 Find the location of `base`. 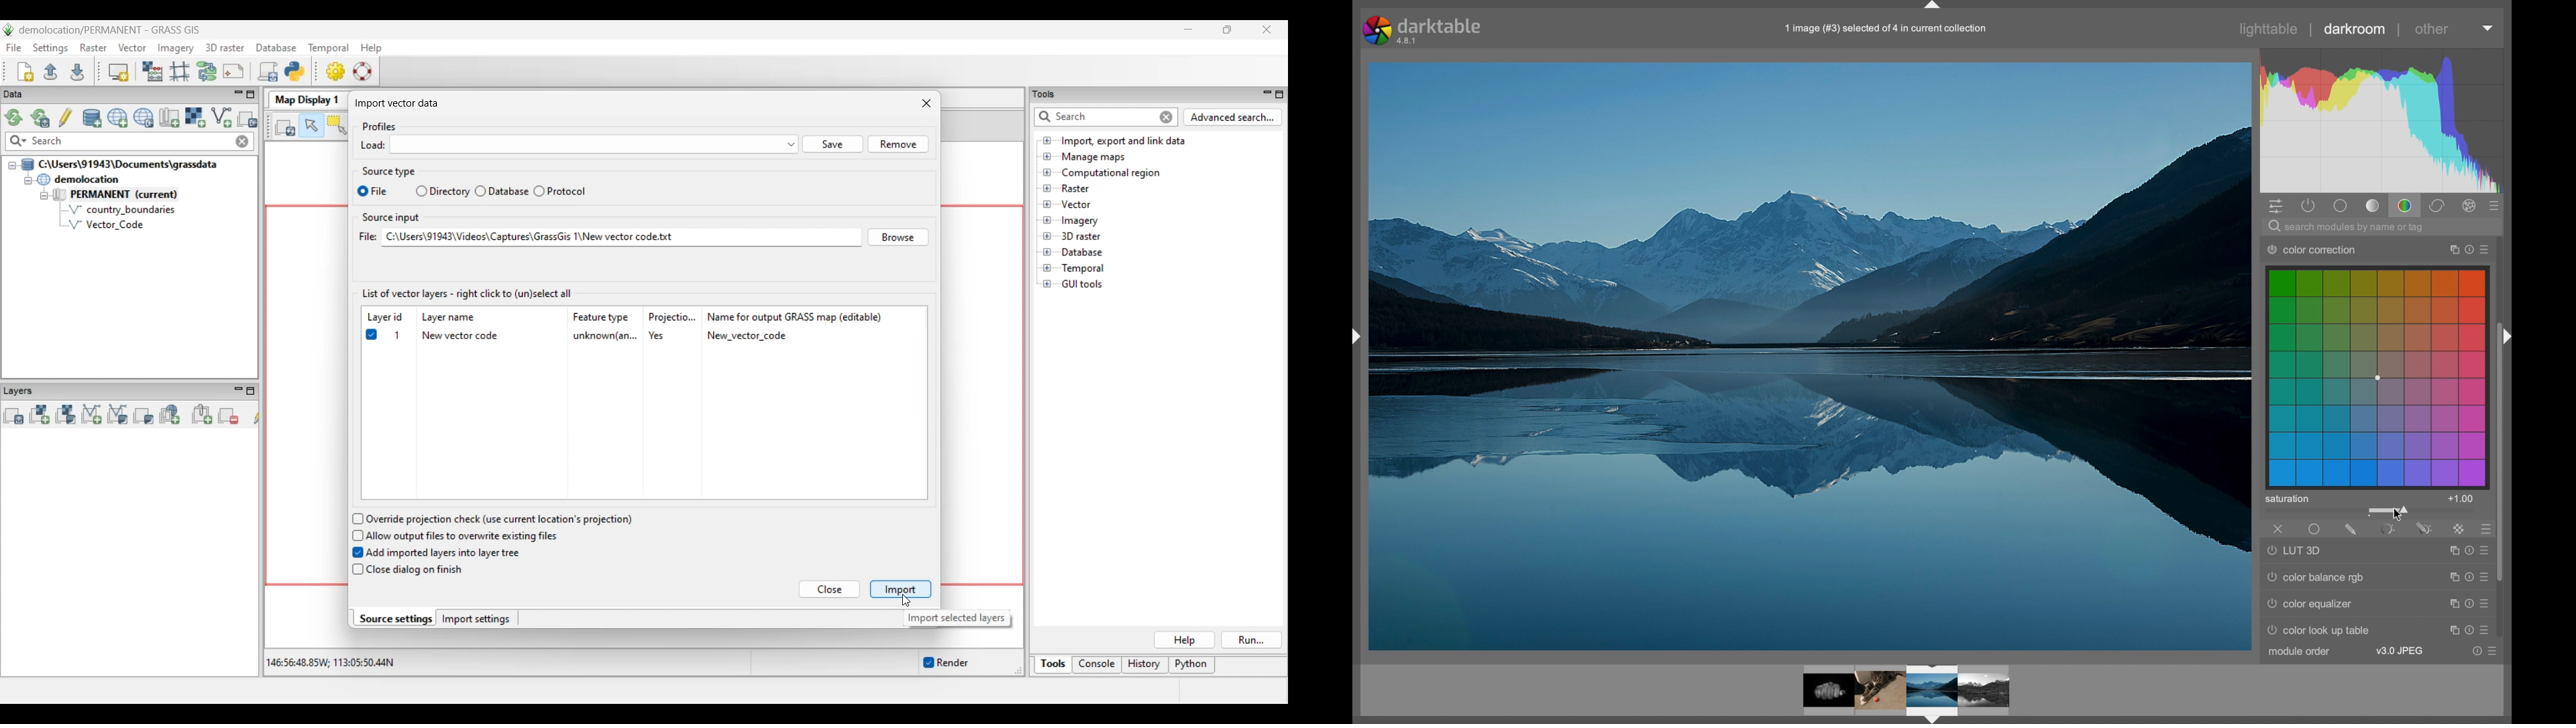

base is located at coordinates (2341, 206).